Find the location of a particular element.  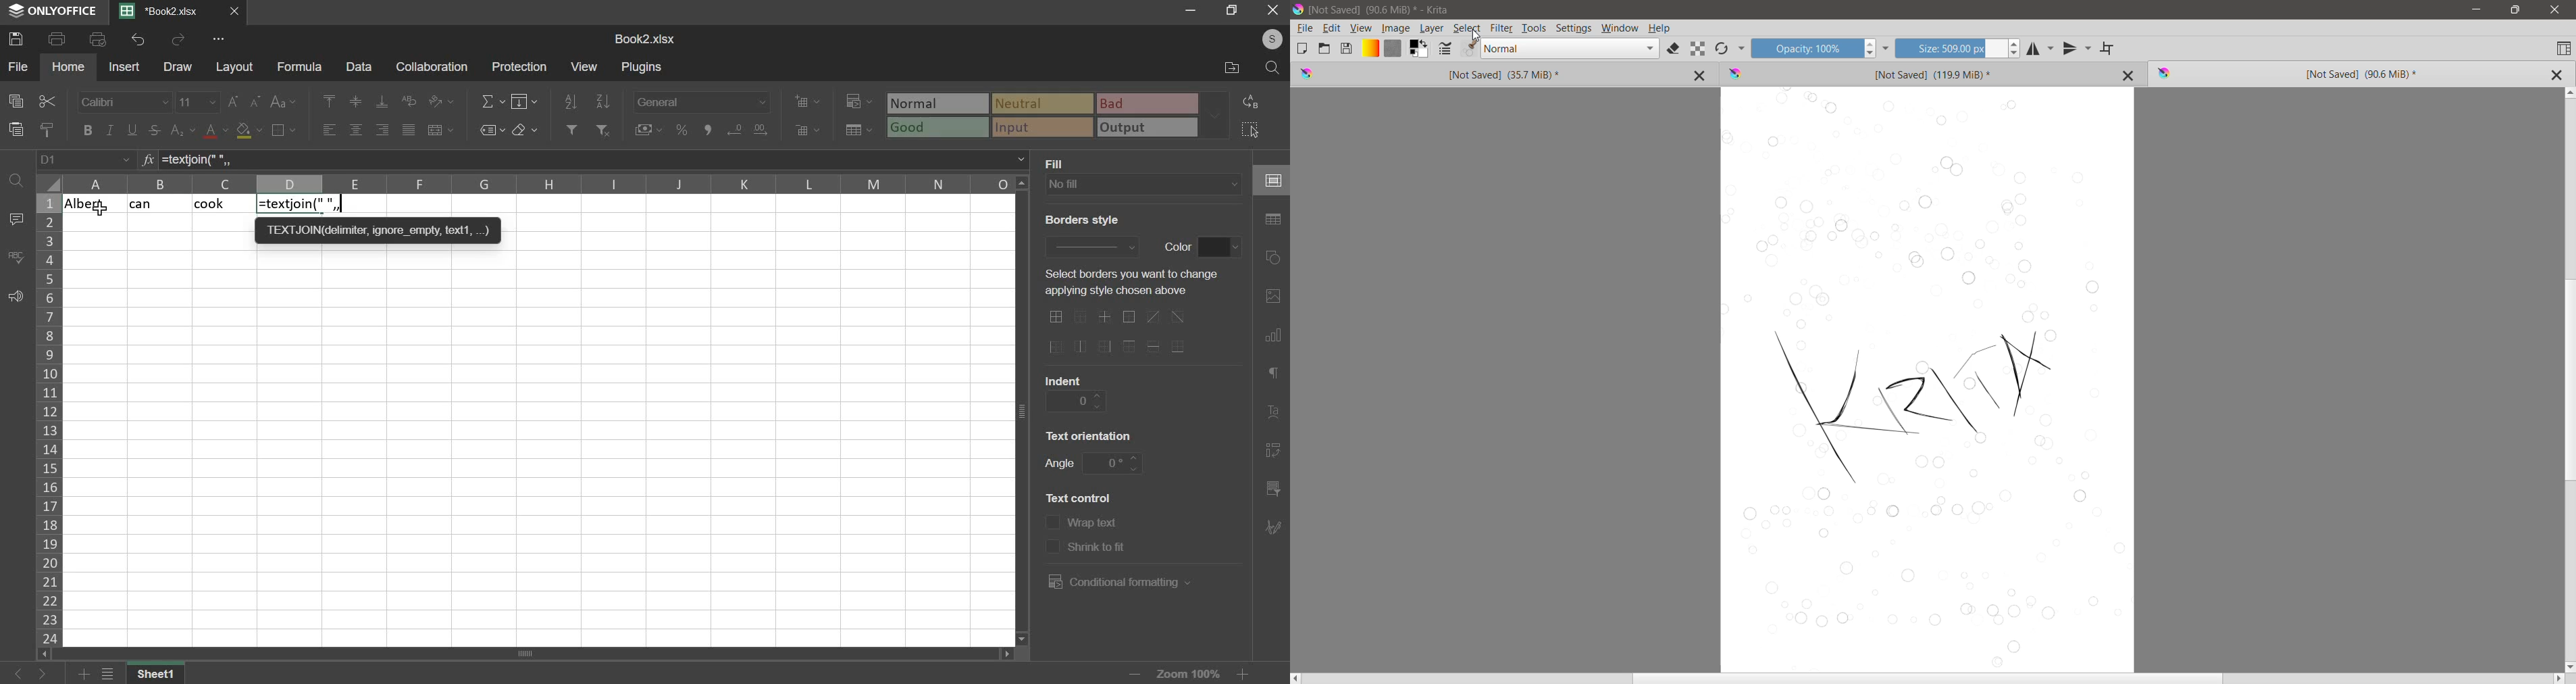

font is located at coordinates (124, 102).